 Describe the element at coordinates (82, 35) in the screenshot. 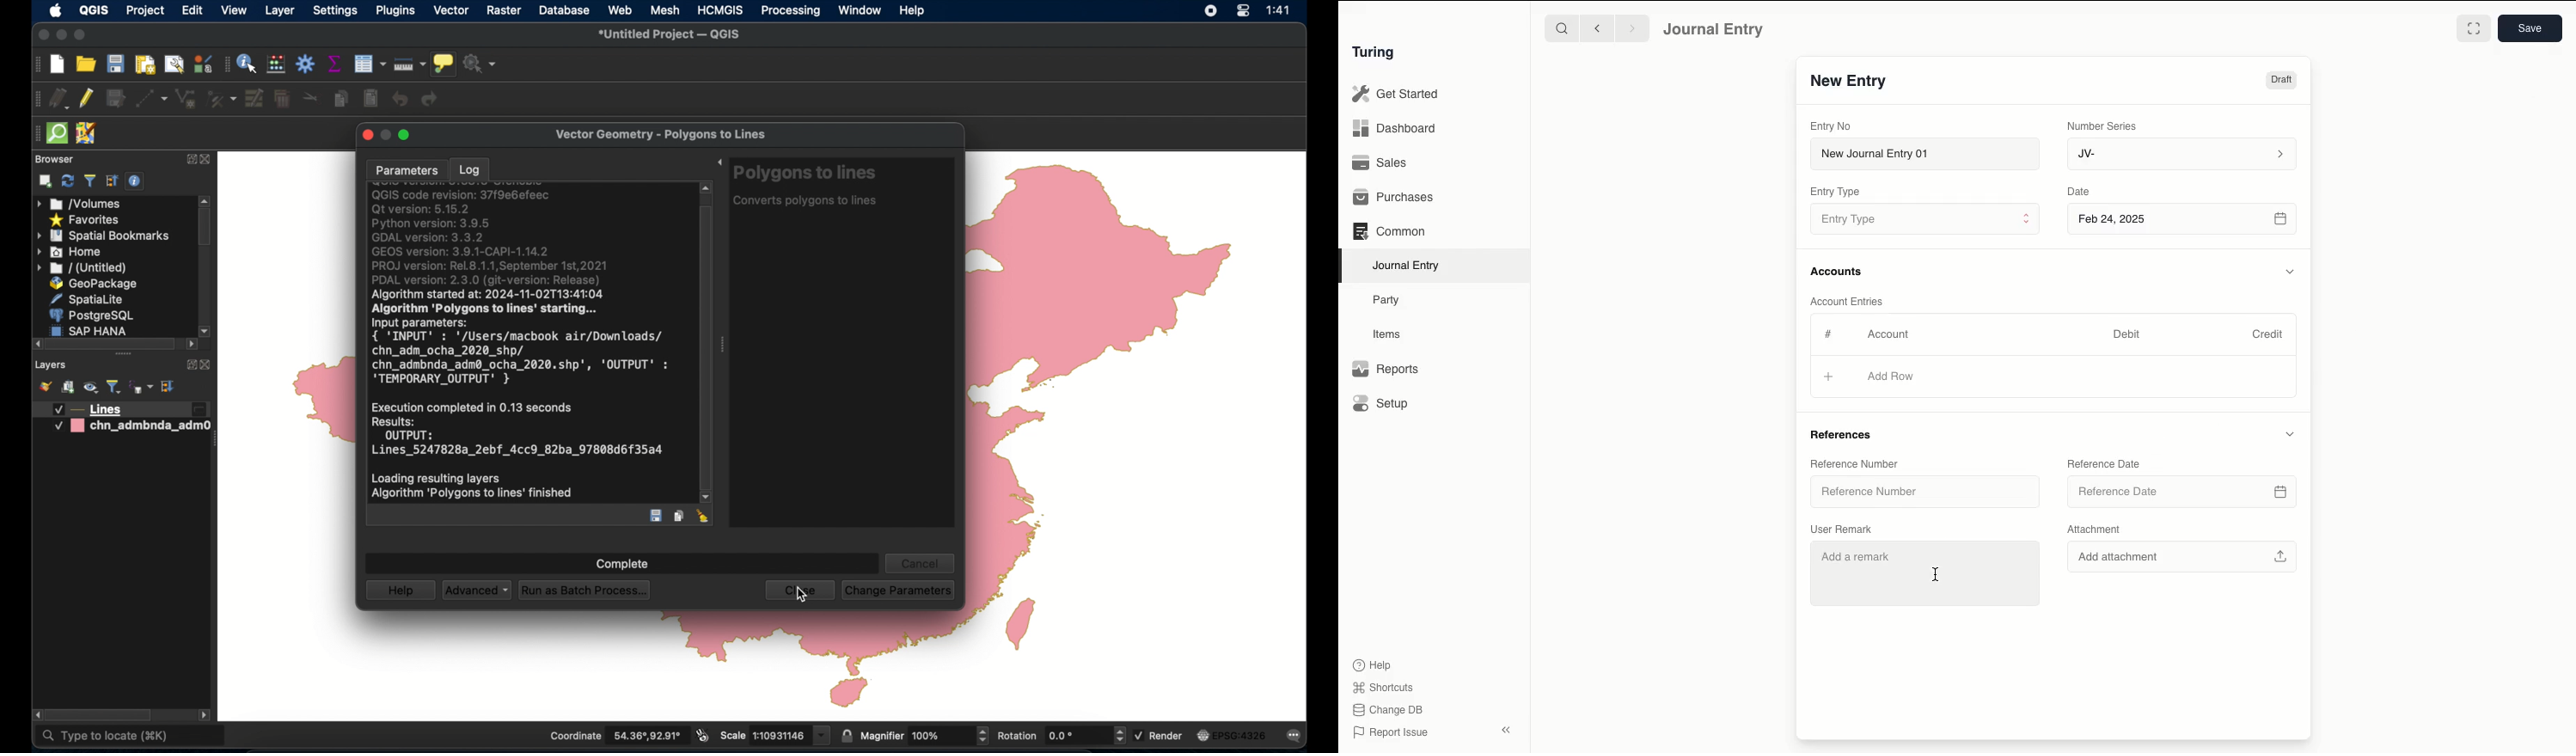

I see `maximize` at that location.